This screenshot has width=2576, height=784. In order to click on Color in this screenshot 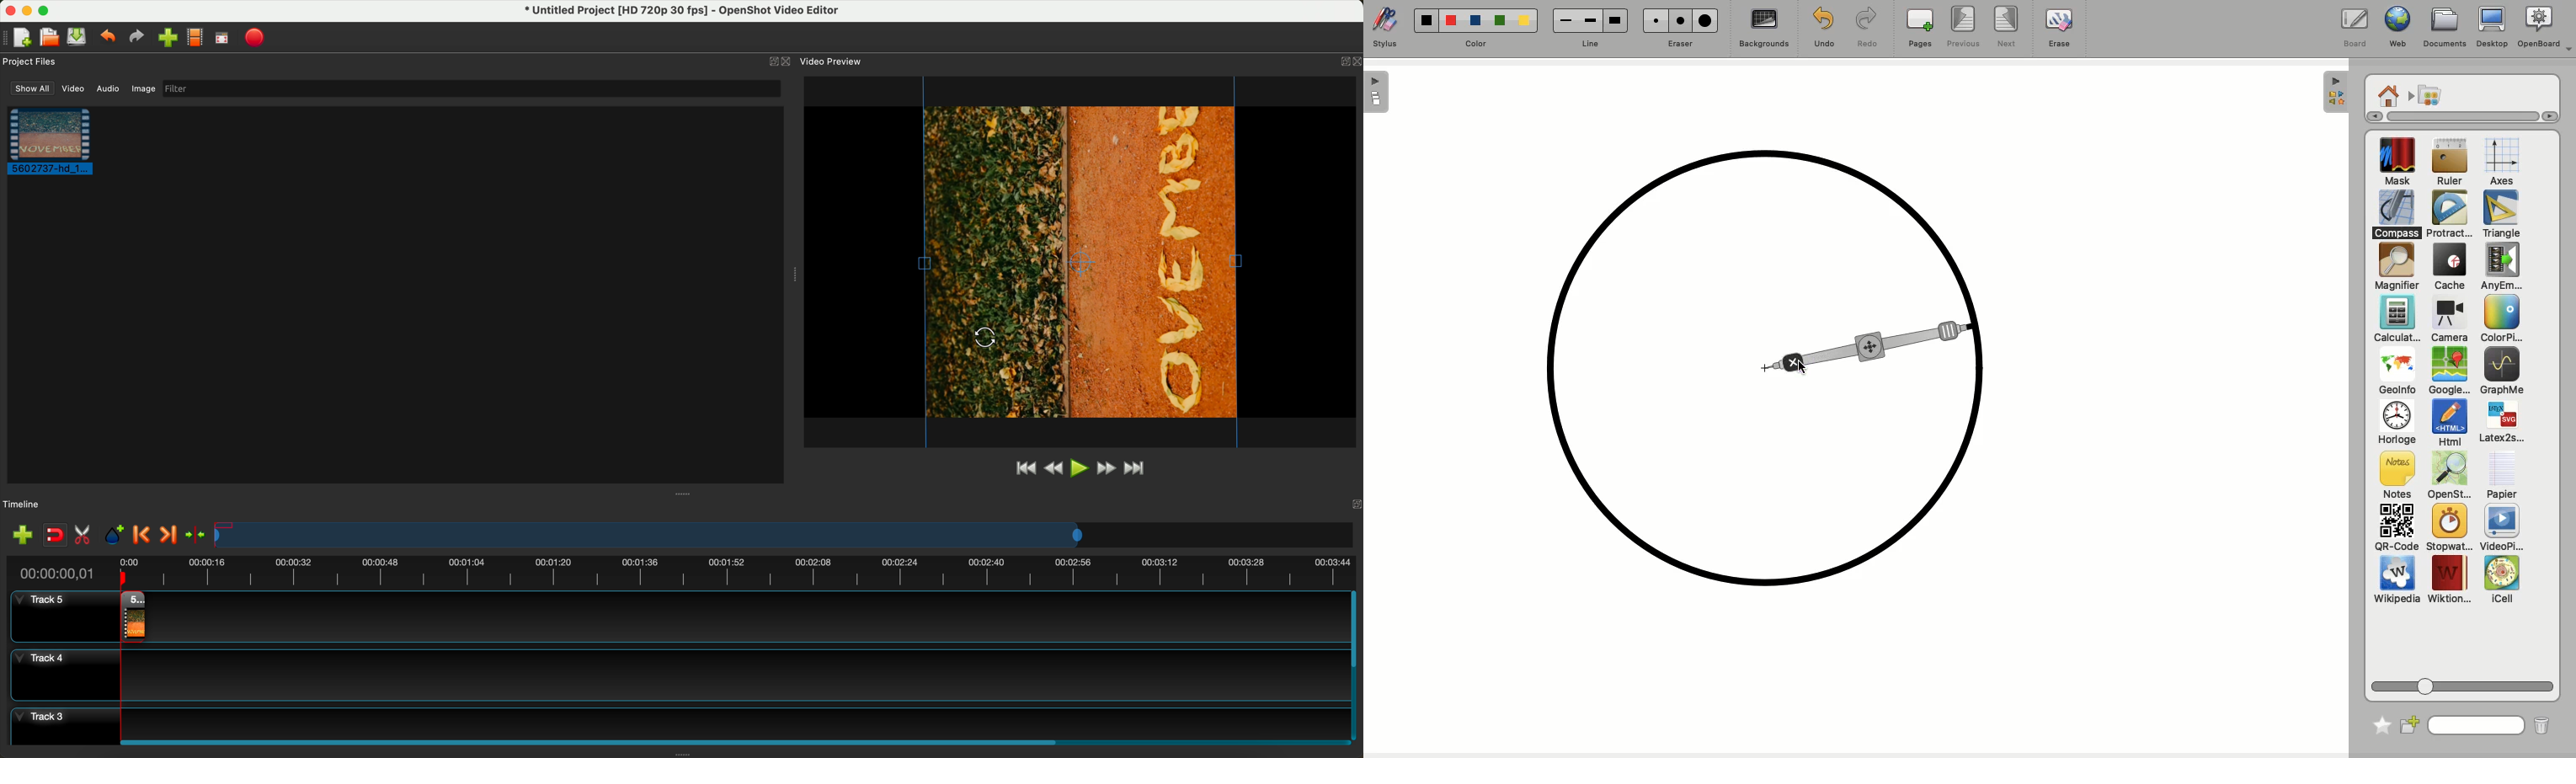, I will do `click(2499, 320)`.